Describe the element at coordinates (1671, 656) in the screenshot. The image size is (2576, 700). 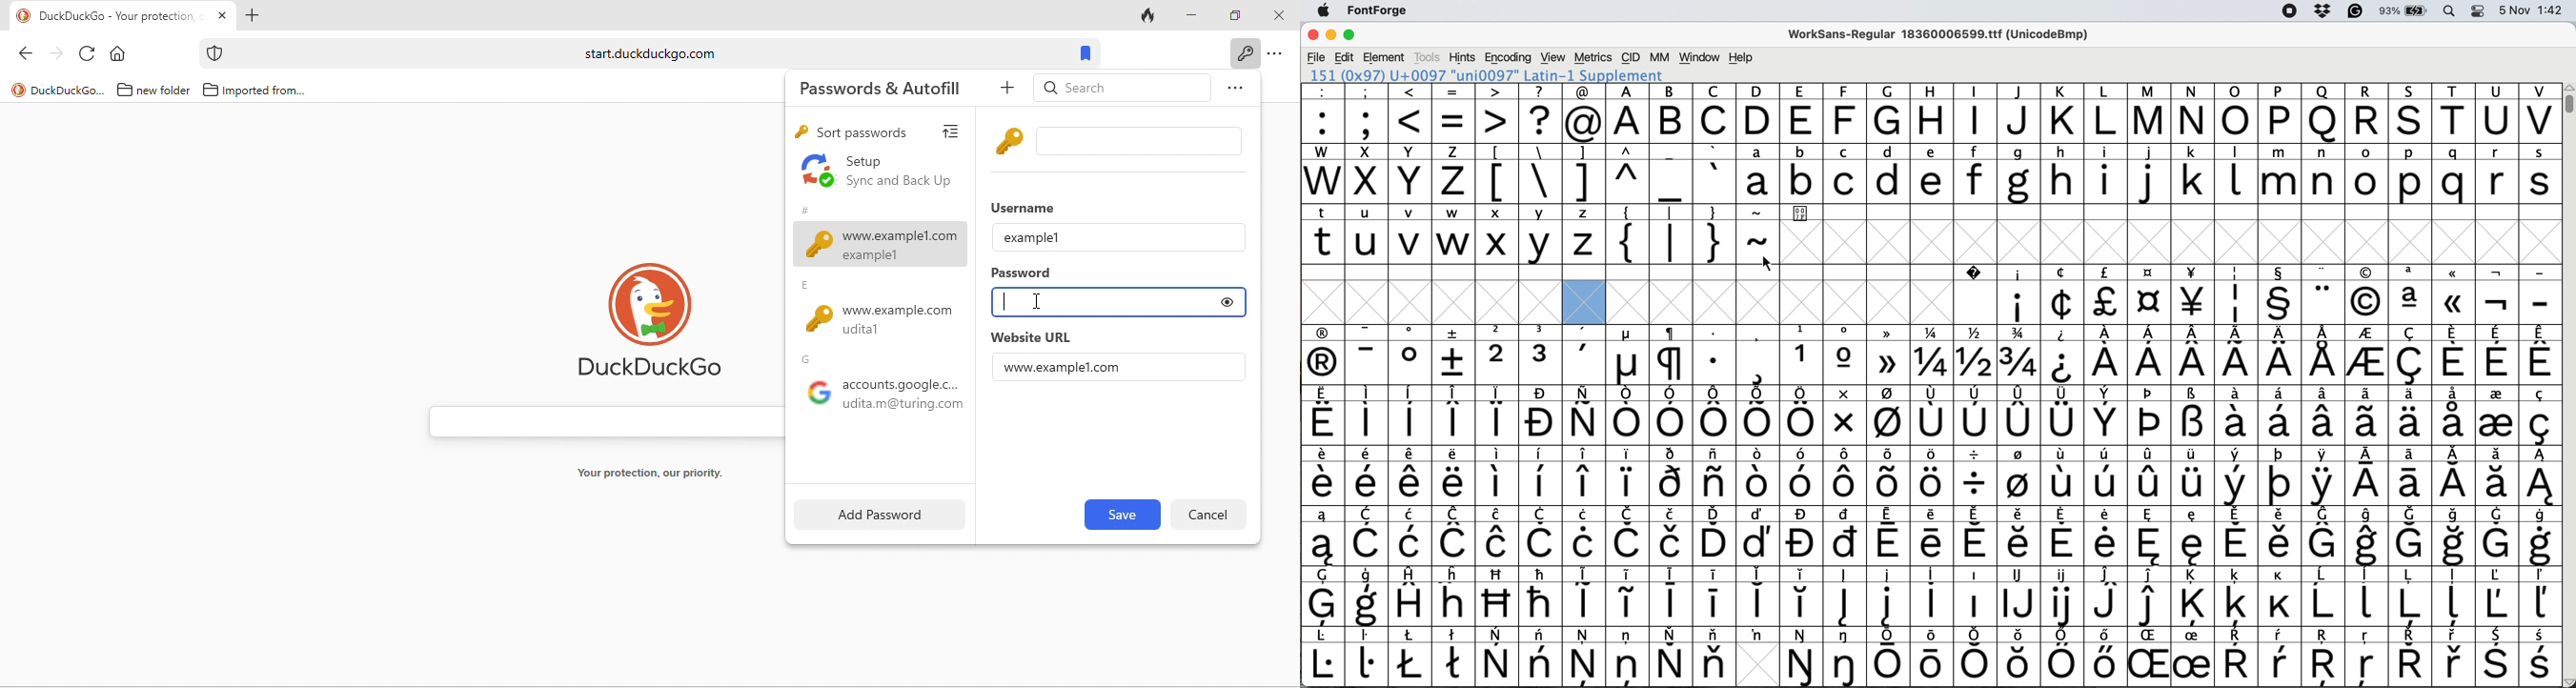
I see `symbol` at that location.